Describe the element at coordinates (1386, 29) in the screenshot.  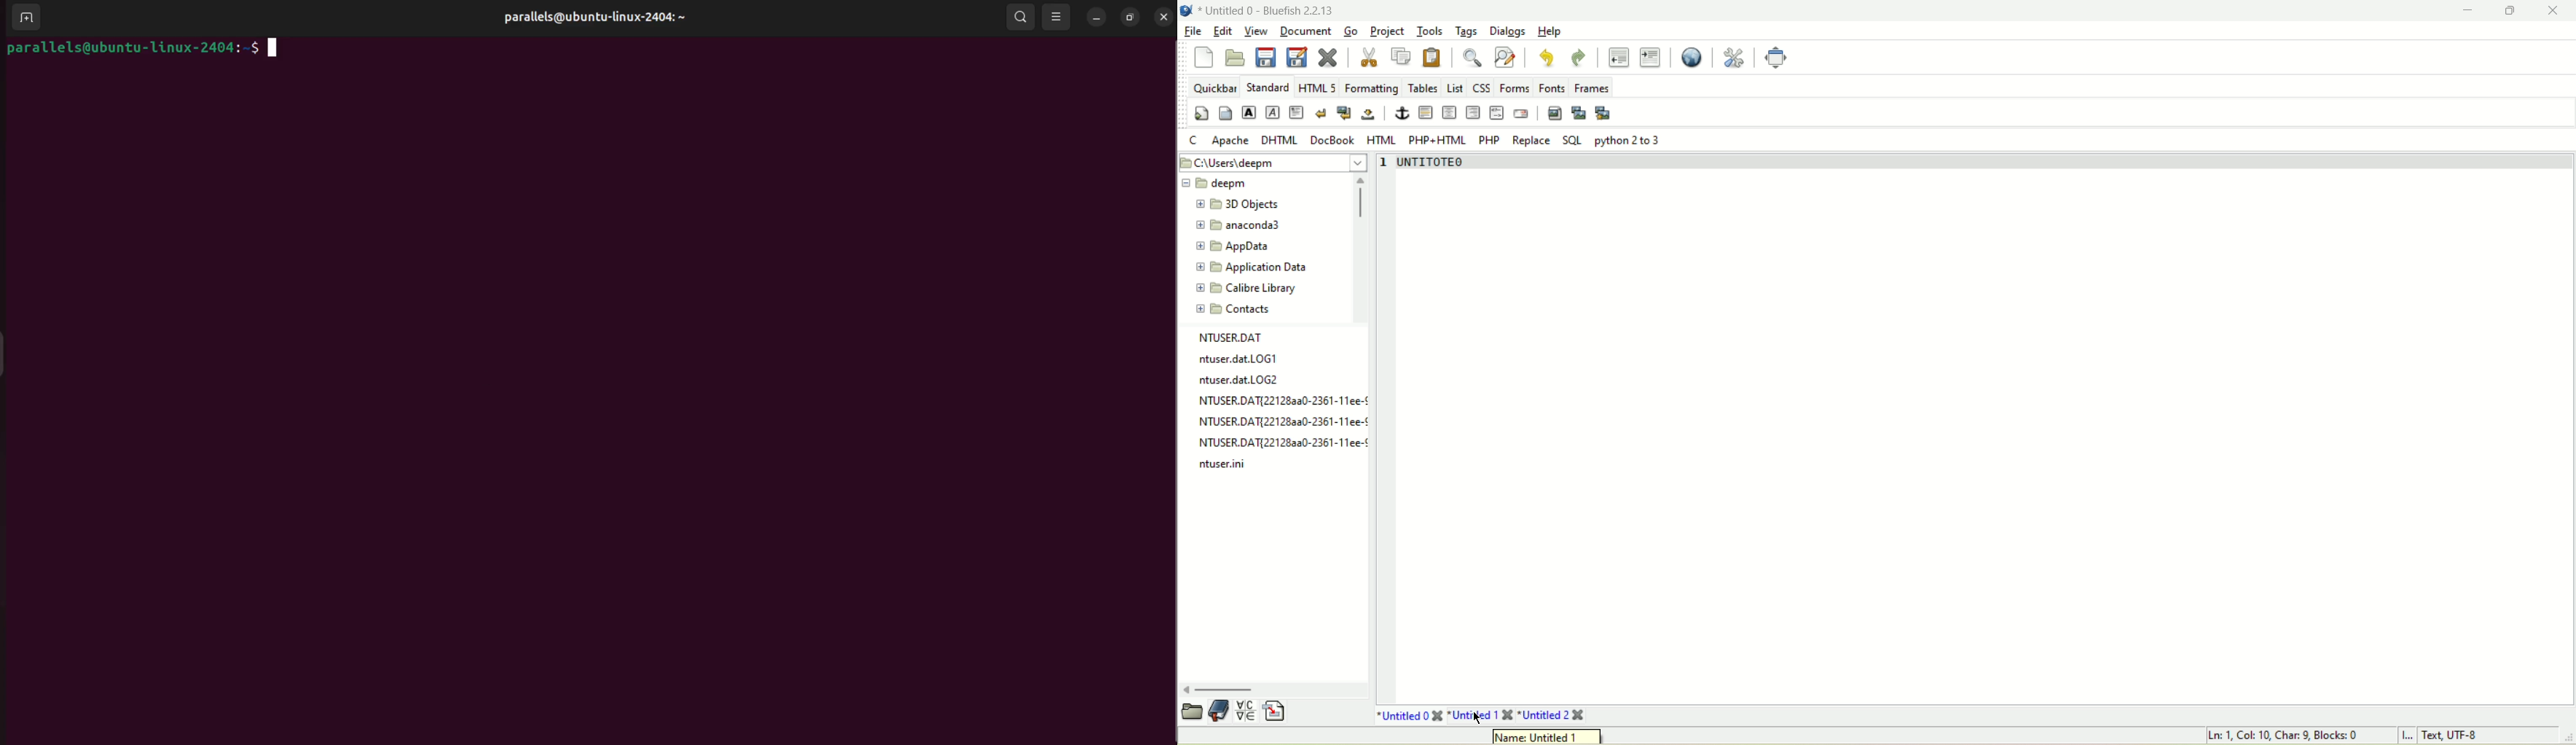
I see `Project` at that location.